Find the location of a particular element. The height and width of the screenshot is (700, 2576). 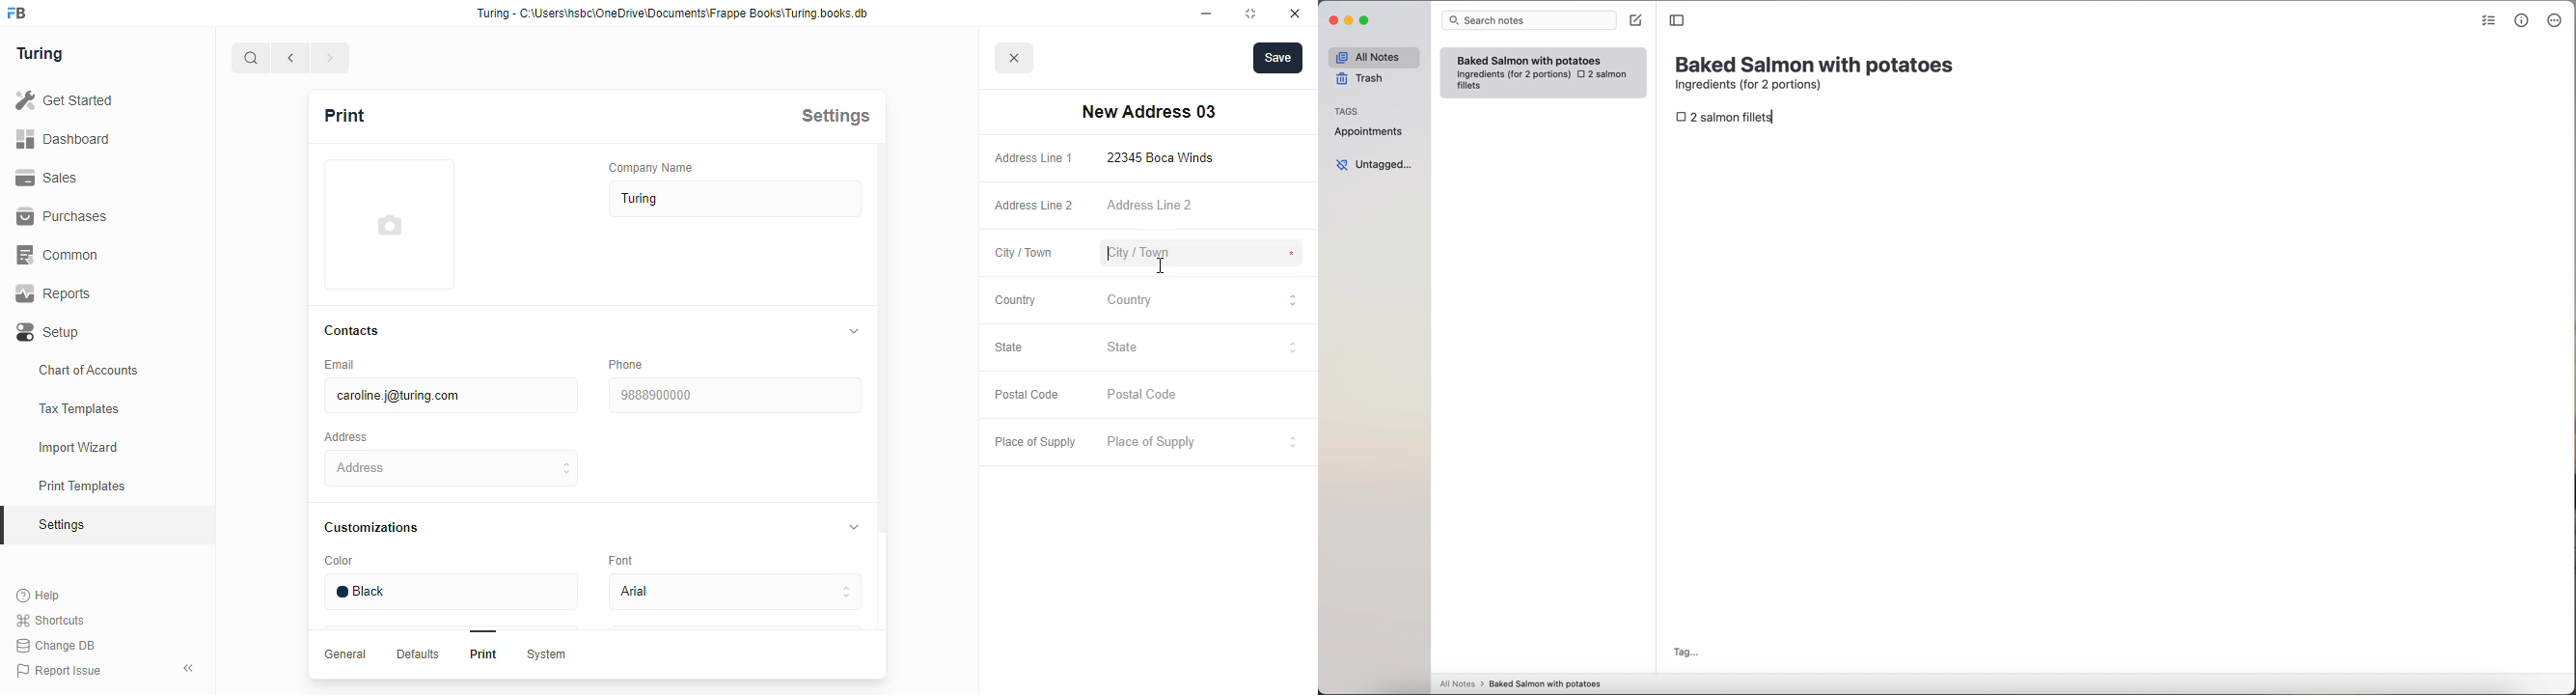

address line 1 is located at coordinates (1033, 158).